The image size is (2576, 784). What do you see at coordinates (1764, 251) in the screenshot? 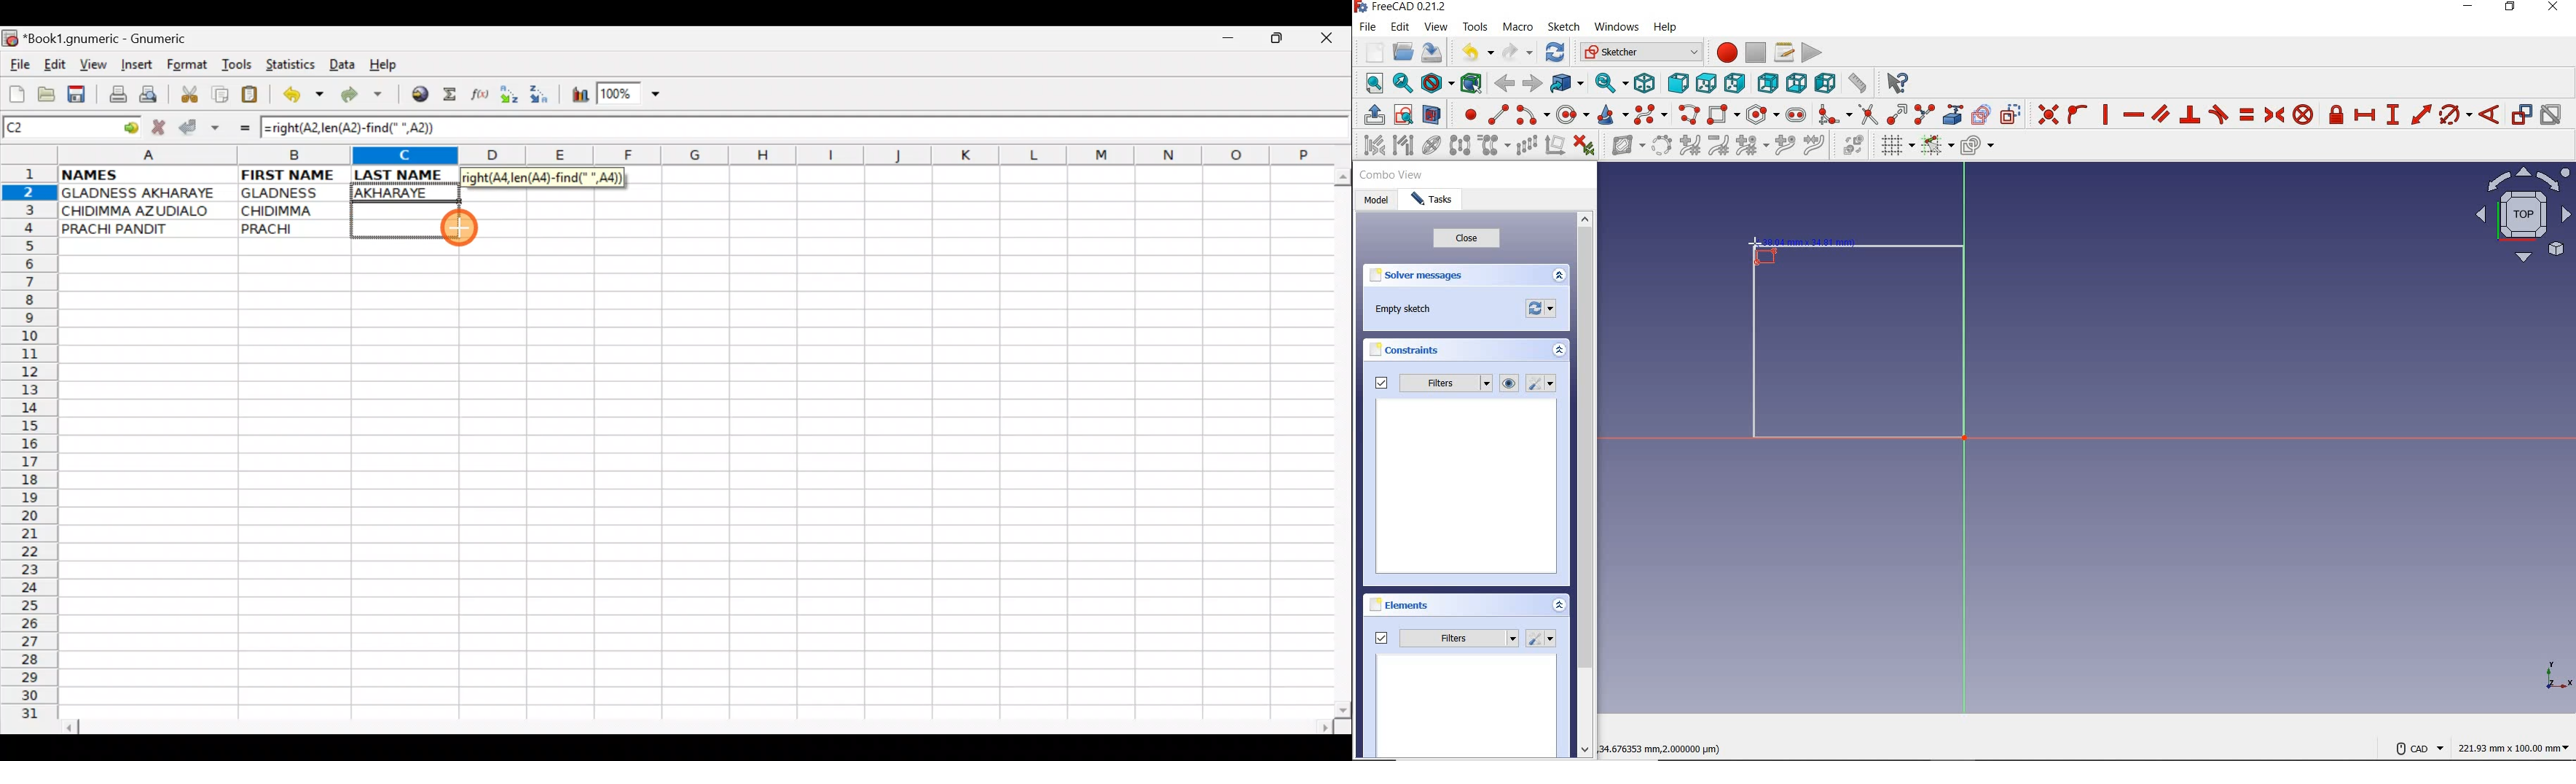
I see `rectangle tool at point y rising` at bounding box center [1764, 251].